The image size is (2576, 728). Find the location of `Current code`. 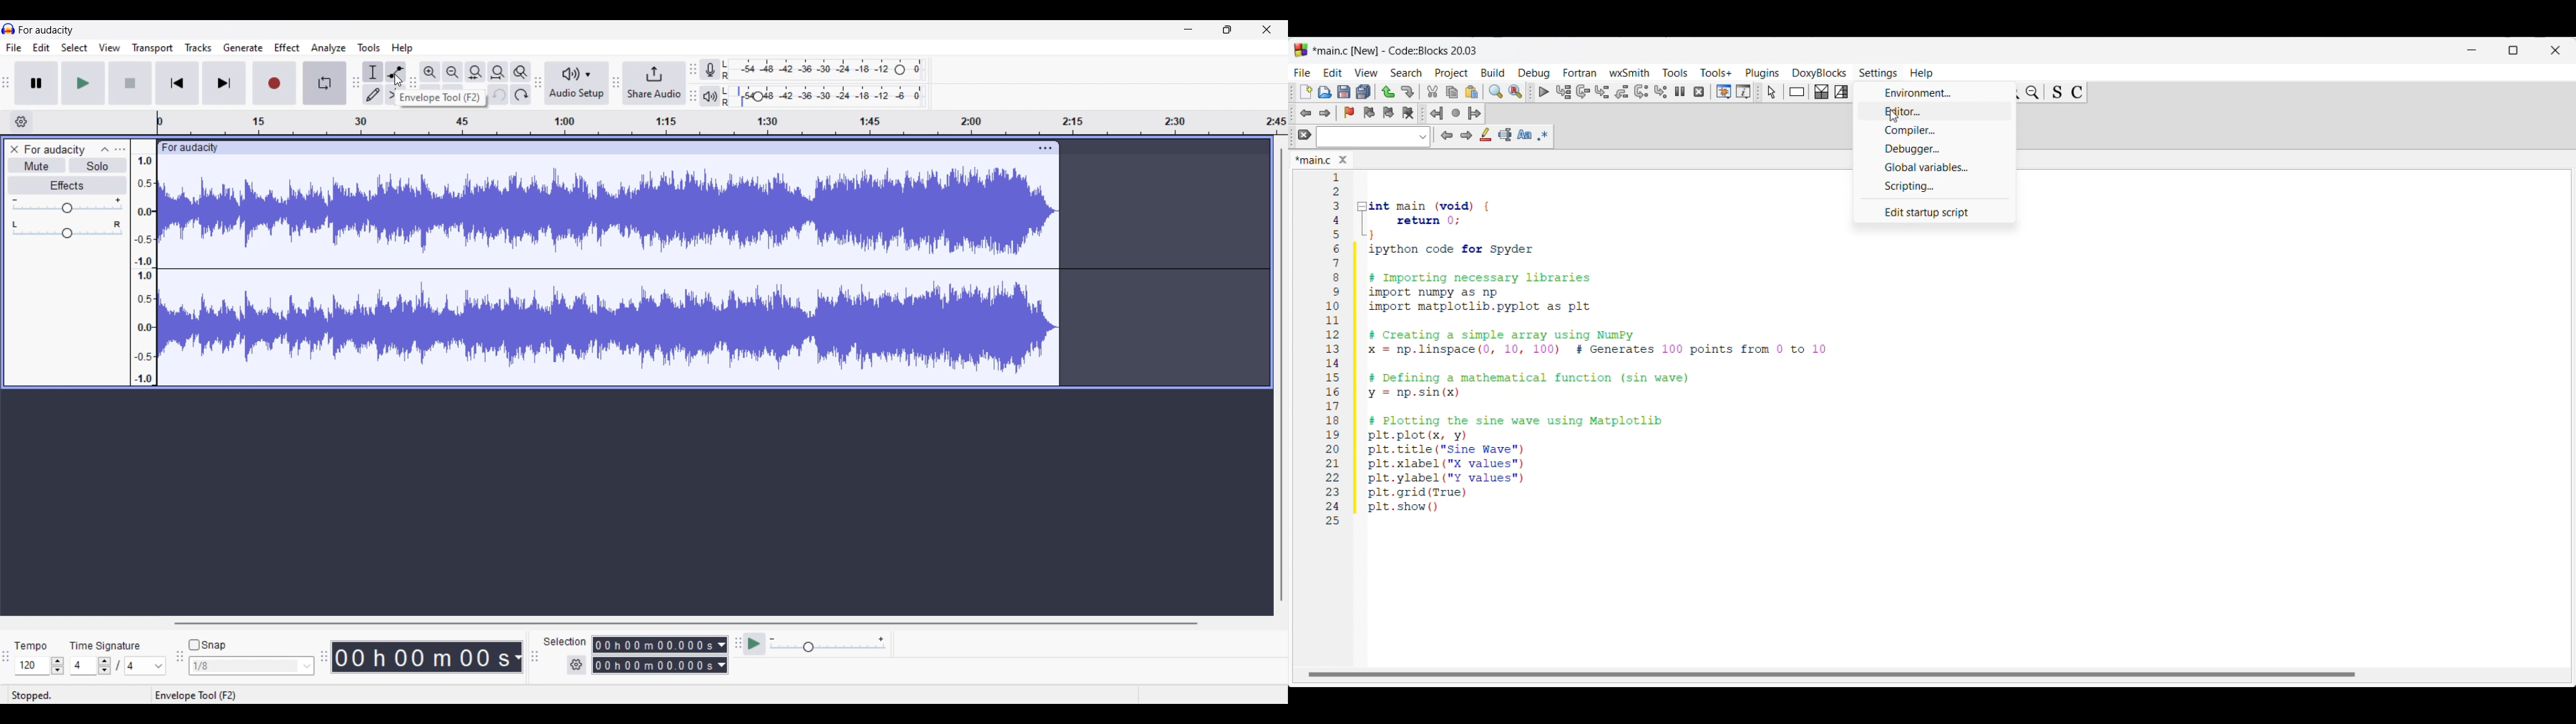

Current code is located at coordinates (1578, 349).